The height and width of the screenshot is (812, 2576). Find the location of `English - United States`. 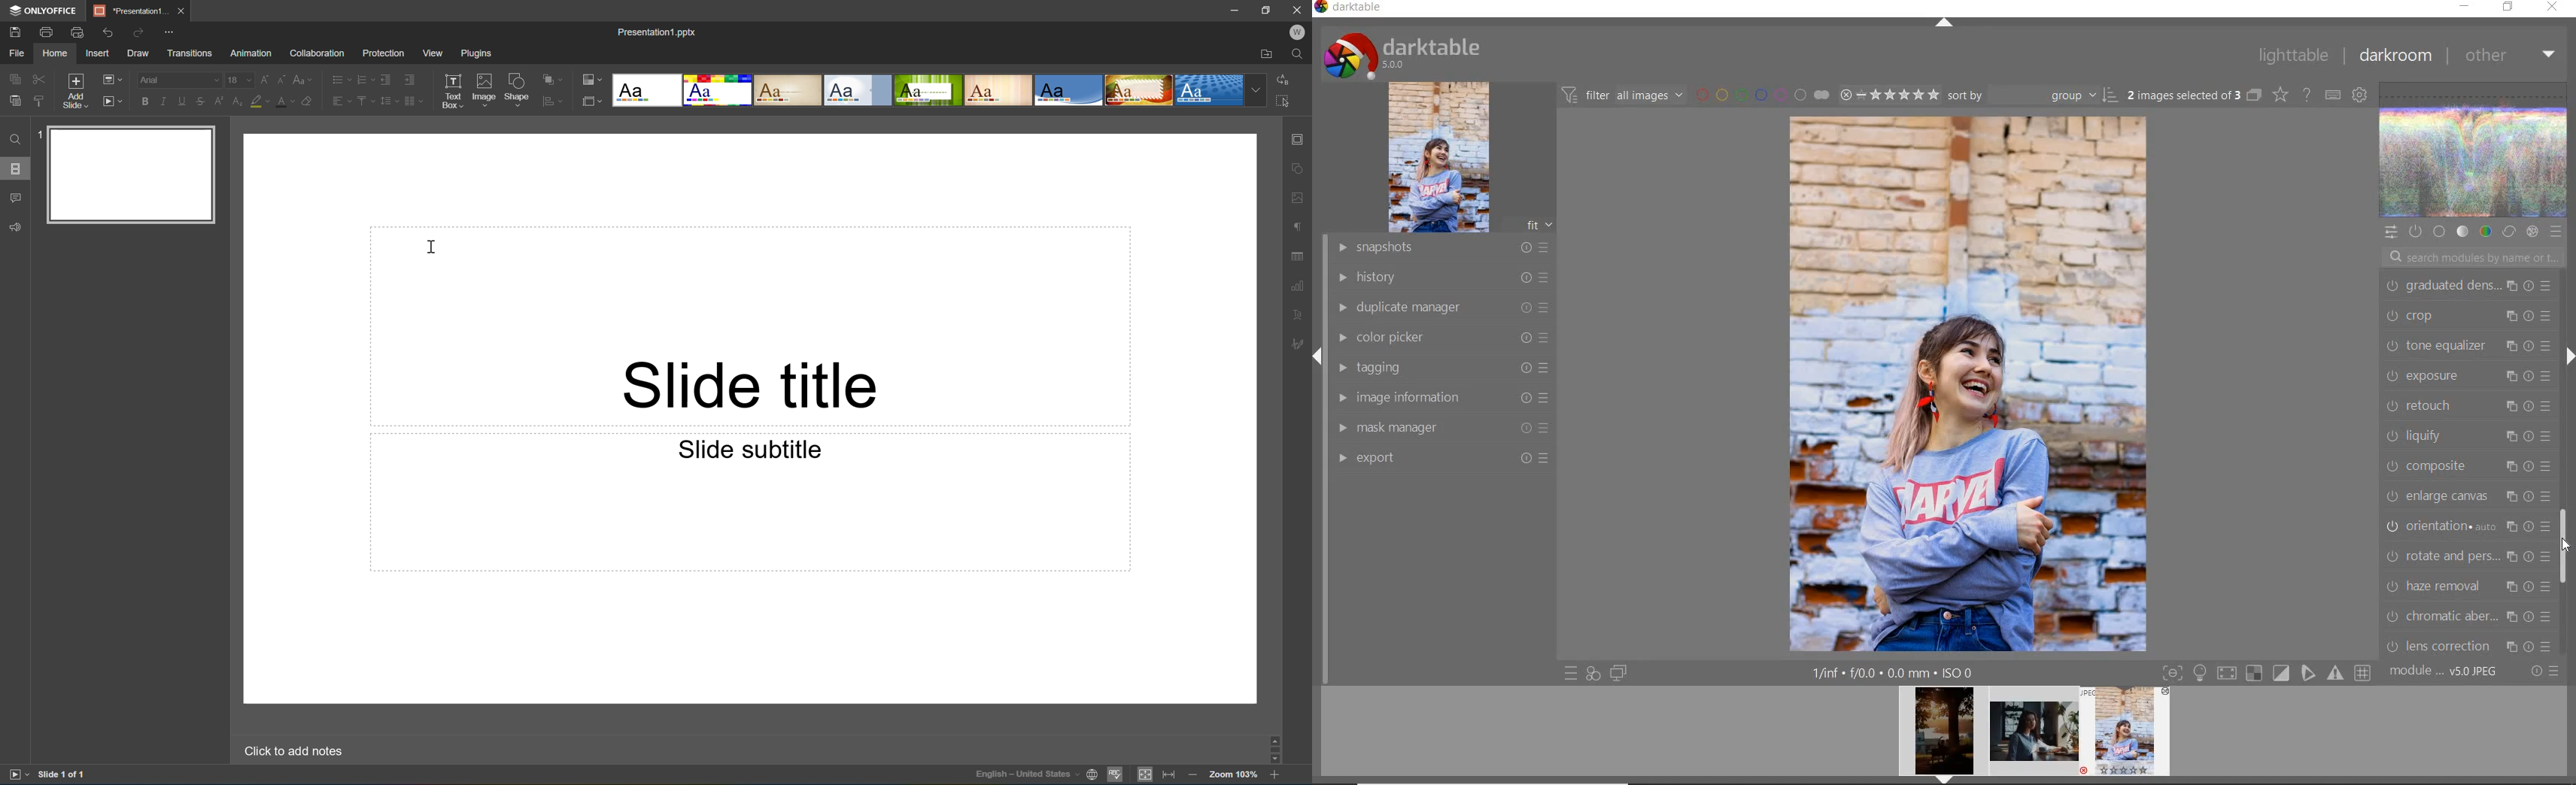

English - United States is located at coordinates (1026, 778).